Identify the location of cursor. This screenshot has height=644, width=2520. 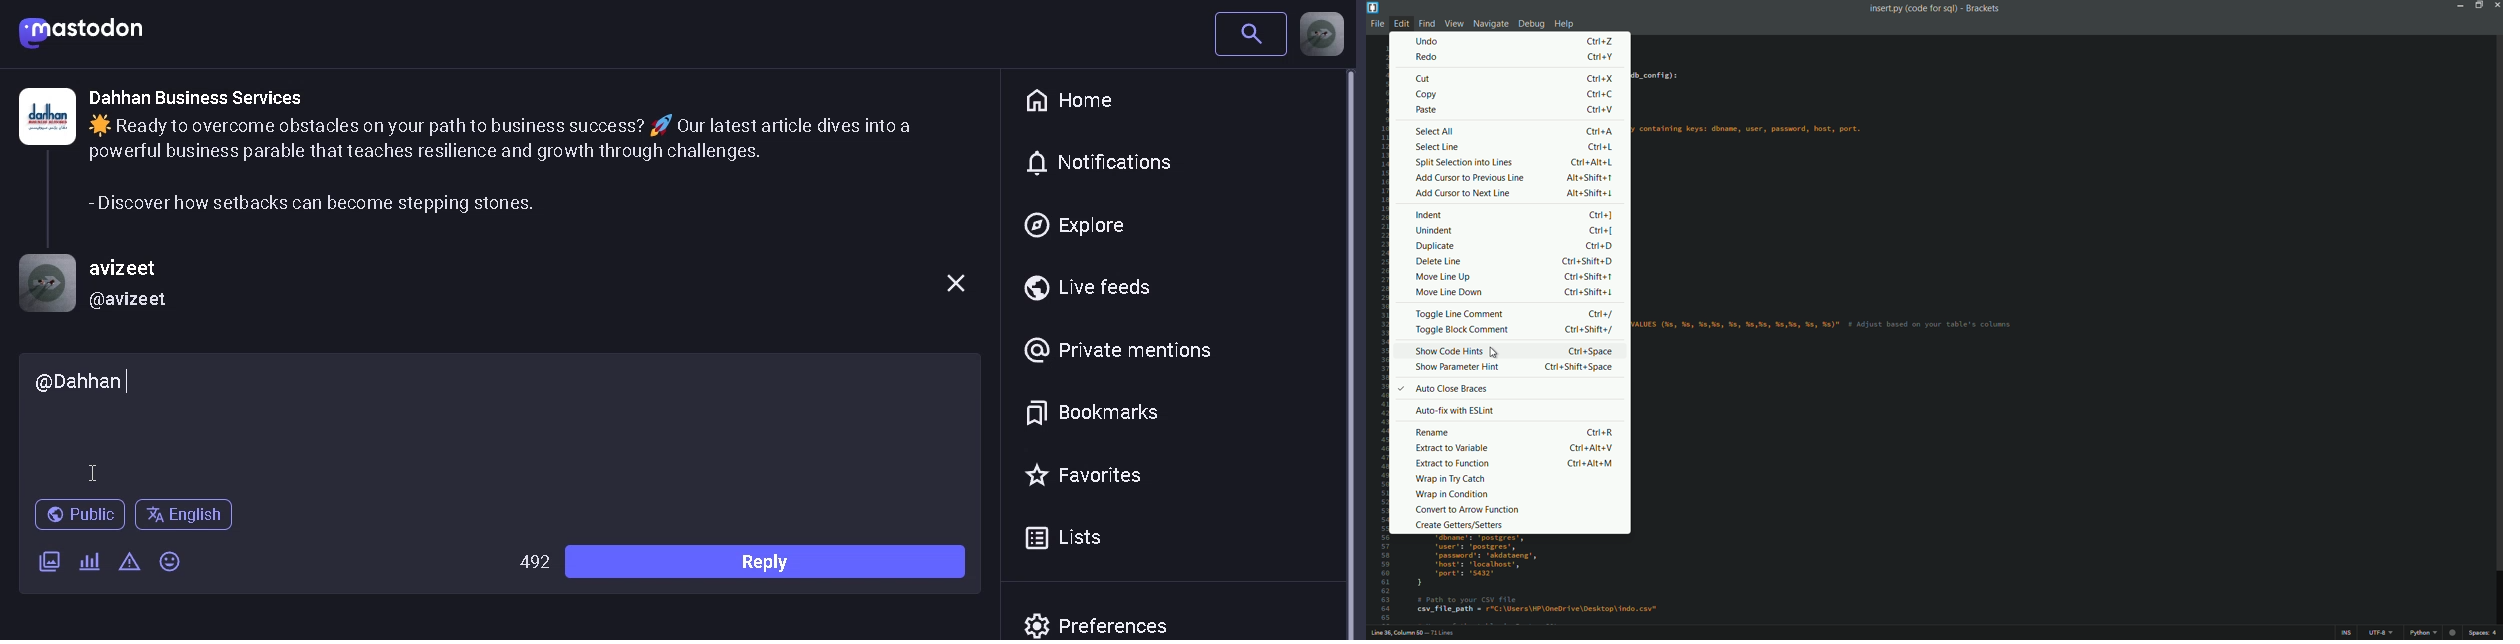
(1498, 351).